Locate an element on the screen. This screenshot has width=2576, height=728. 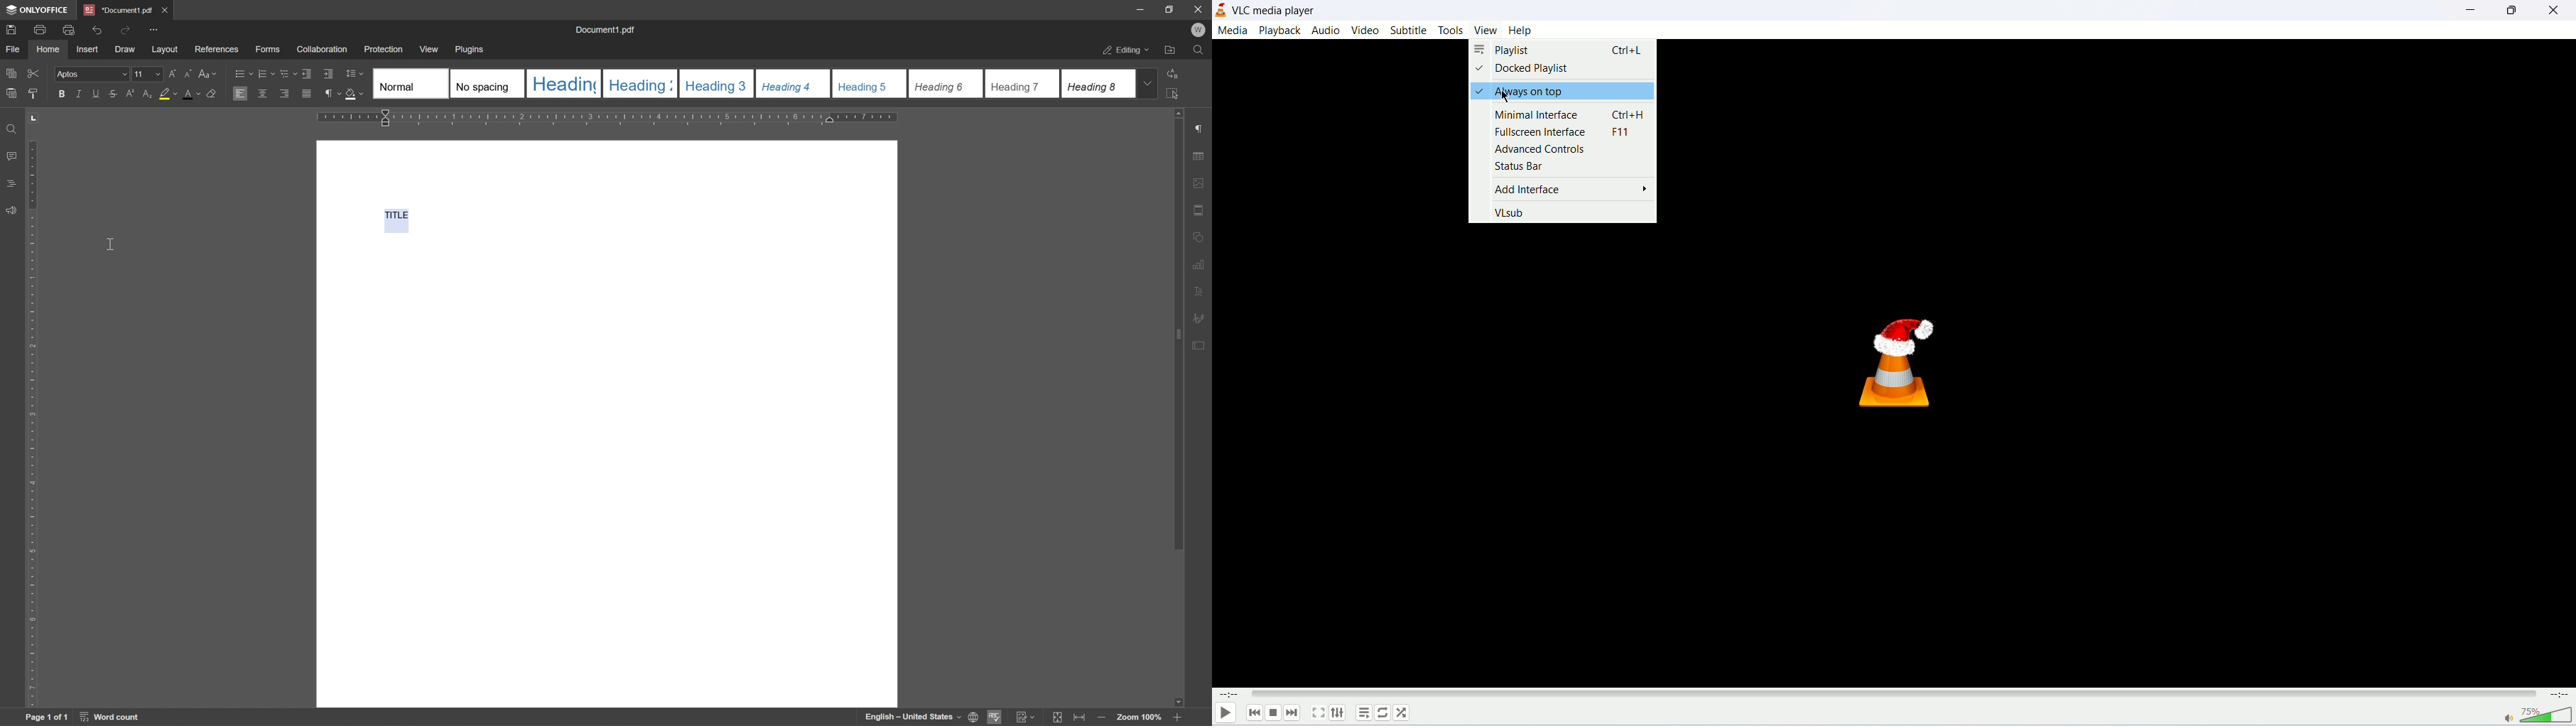
forms is located at coordinates (269, 49).